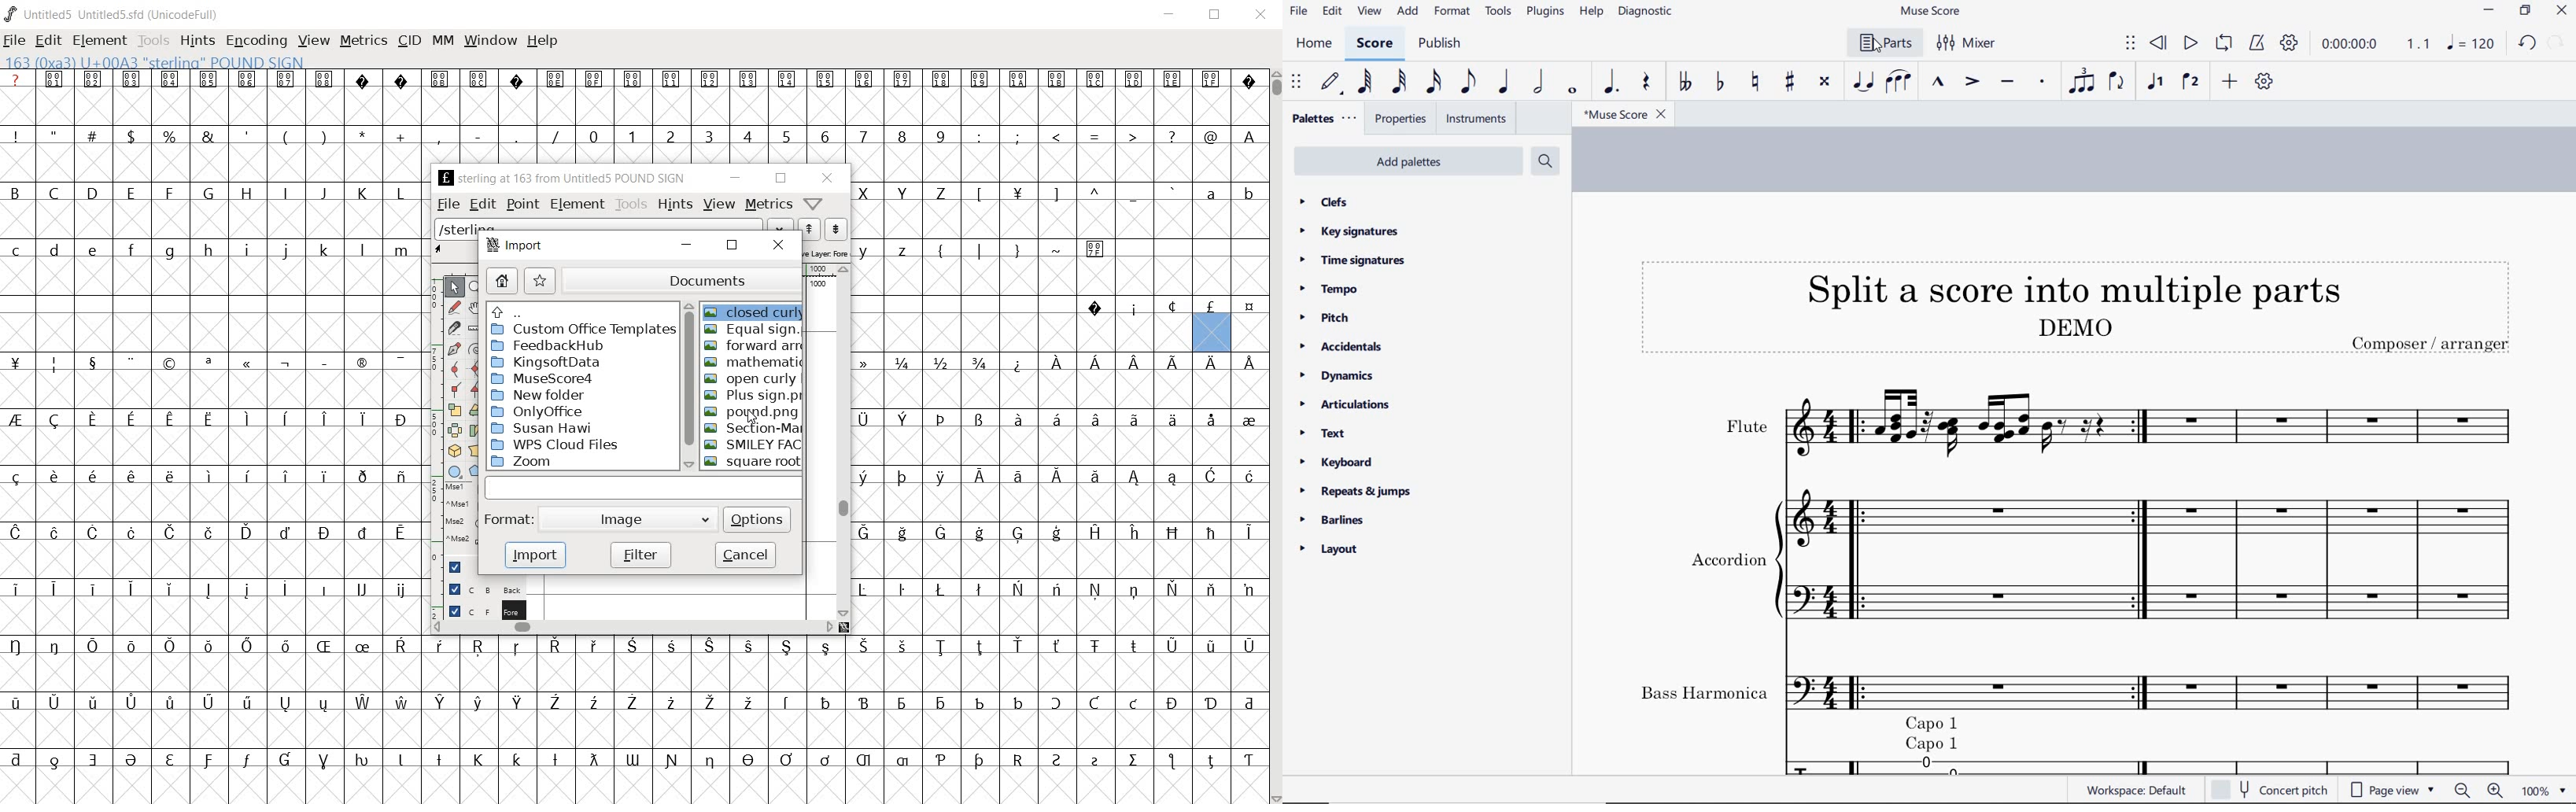  Describe the element at coordinates (1275, 436) in the screenshot. I see `SCROLLBAR` at that location.